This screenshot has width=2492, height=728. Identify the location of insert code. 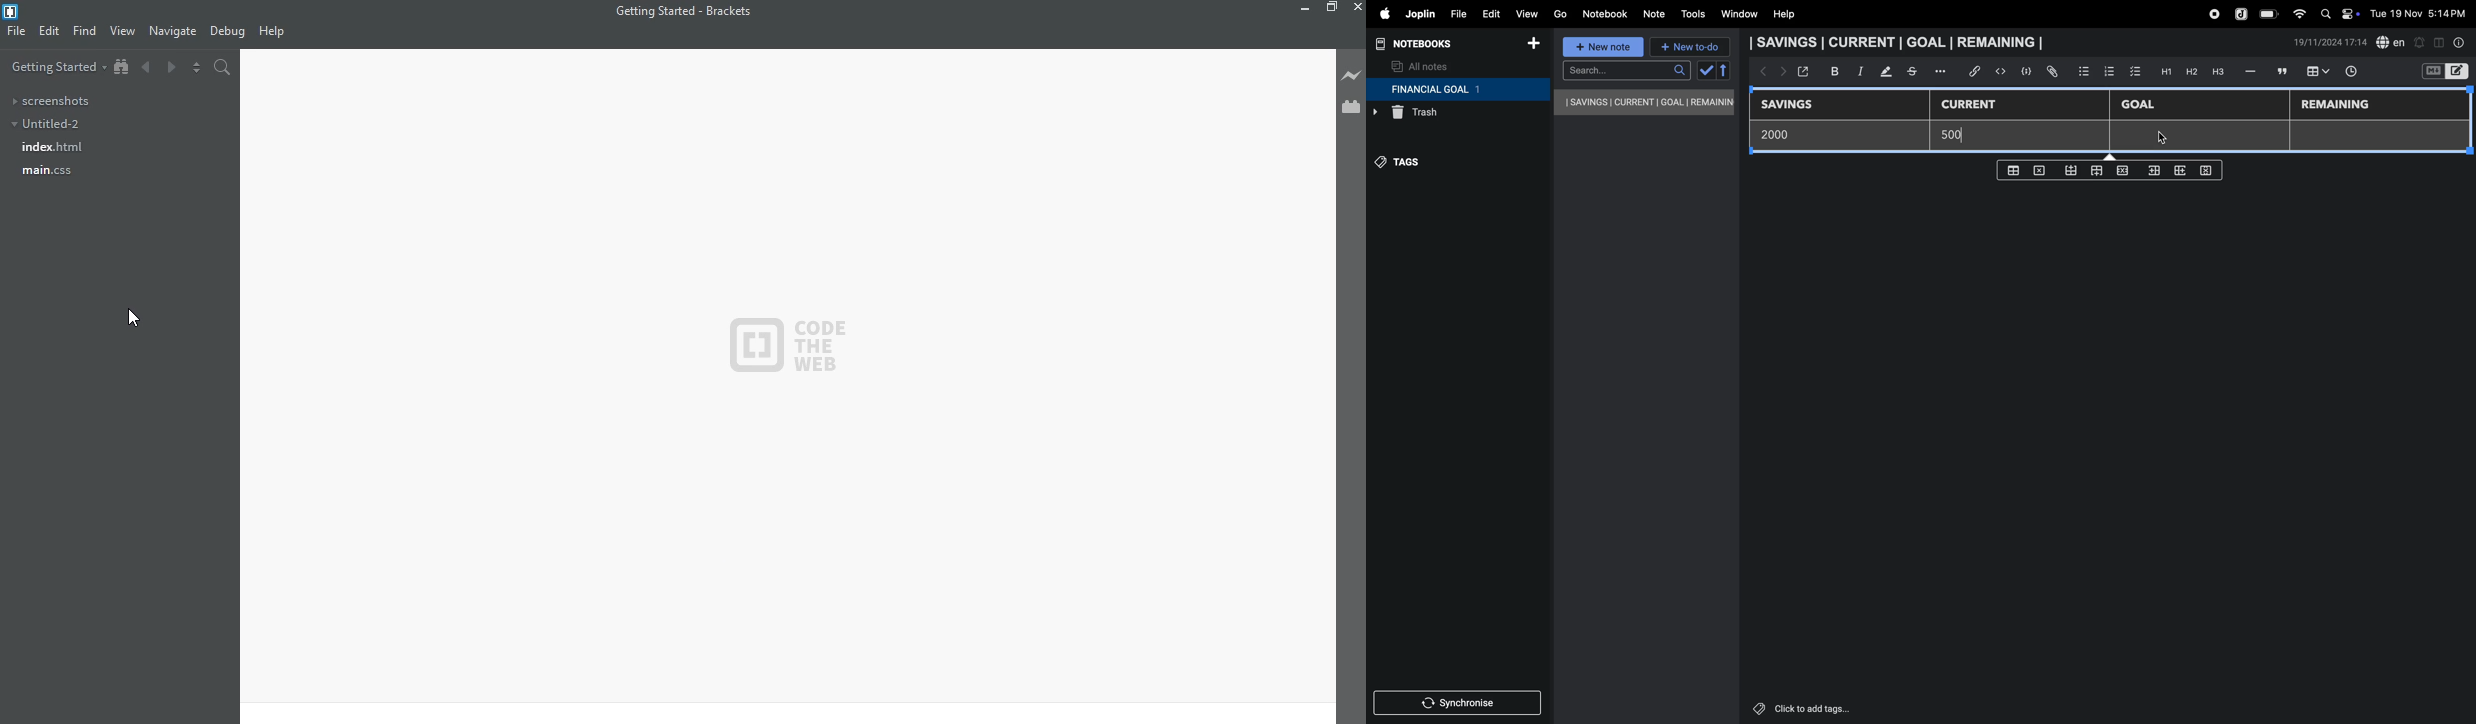
(2001, 71).